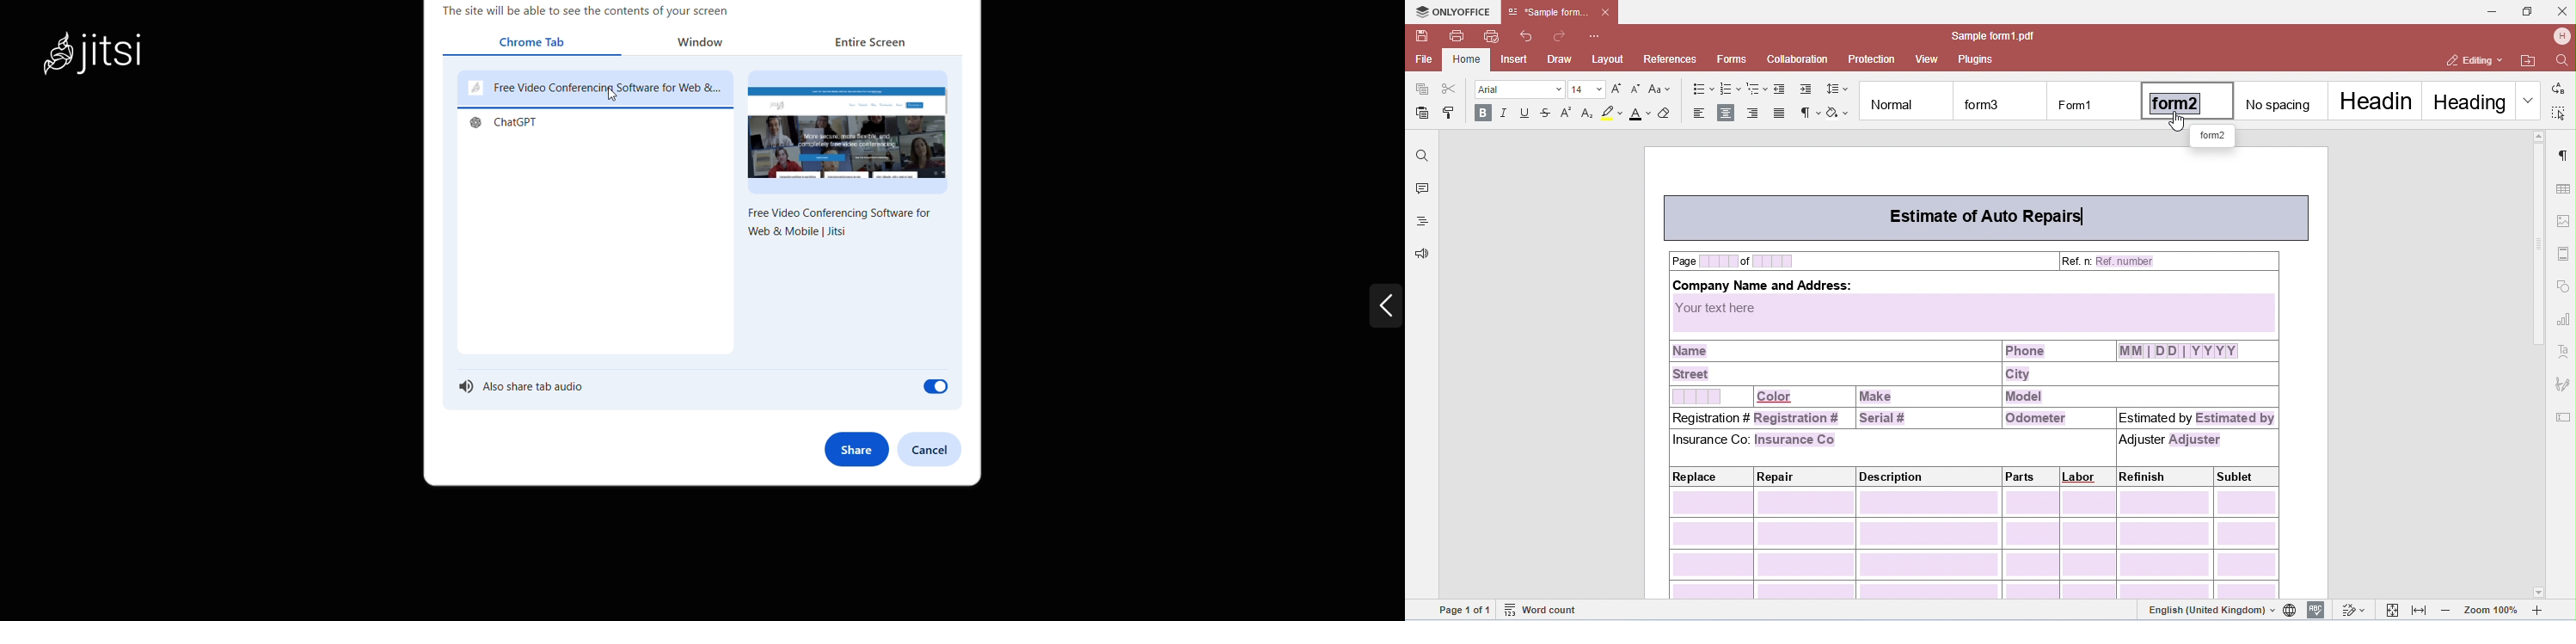 Image resolution: width=2576 pixels, height=644 pixels. Describe the element at coordinates (113, 62) in the screenshot. I see `jitsi` at that location.